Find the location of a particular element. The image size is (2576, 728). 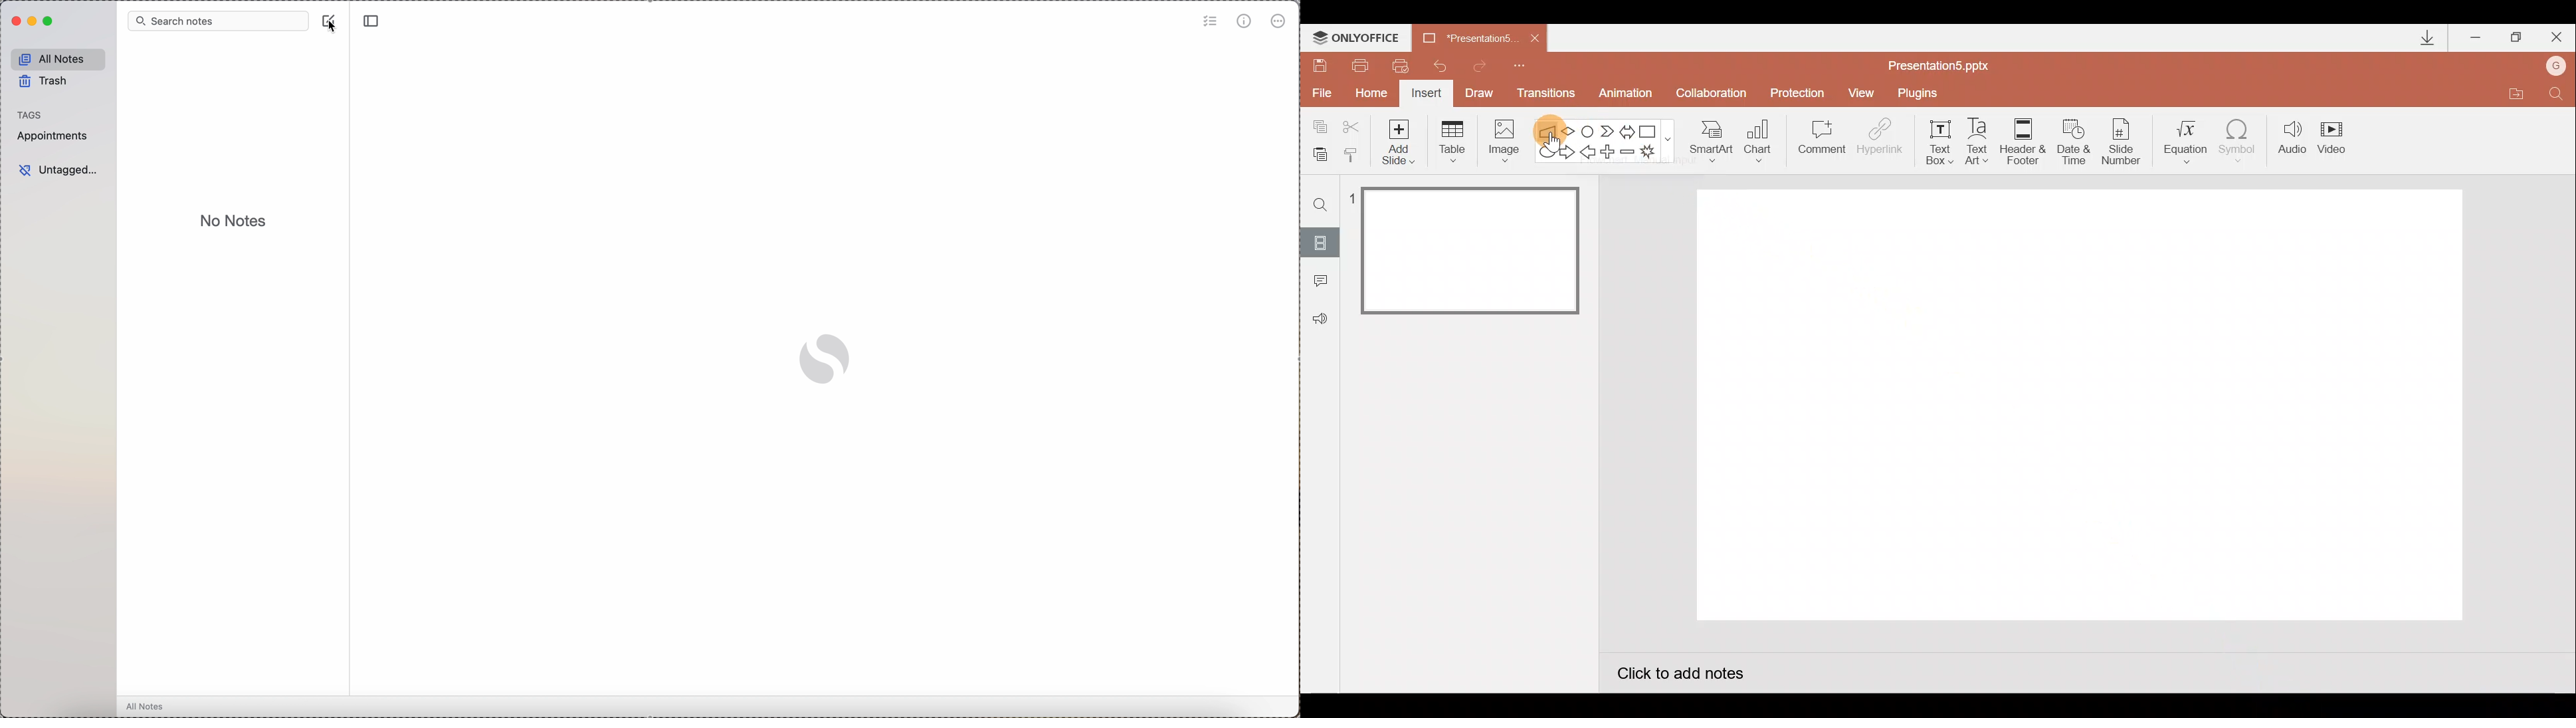

search bar is located at coordinates (219, 22).